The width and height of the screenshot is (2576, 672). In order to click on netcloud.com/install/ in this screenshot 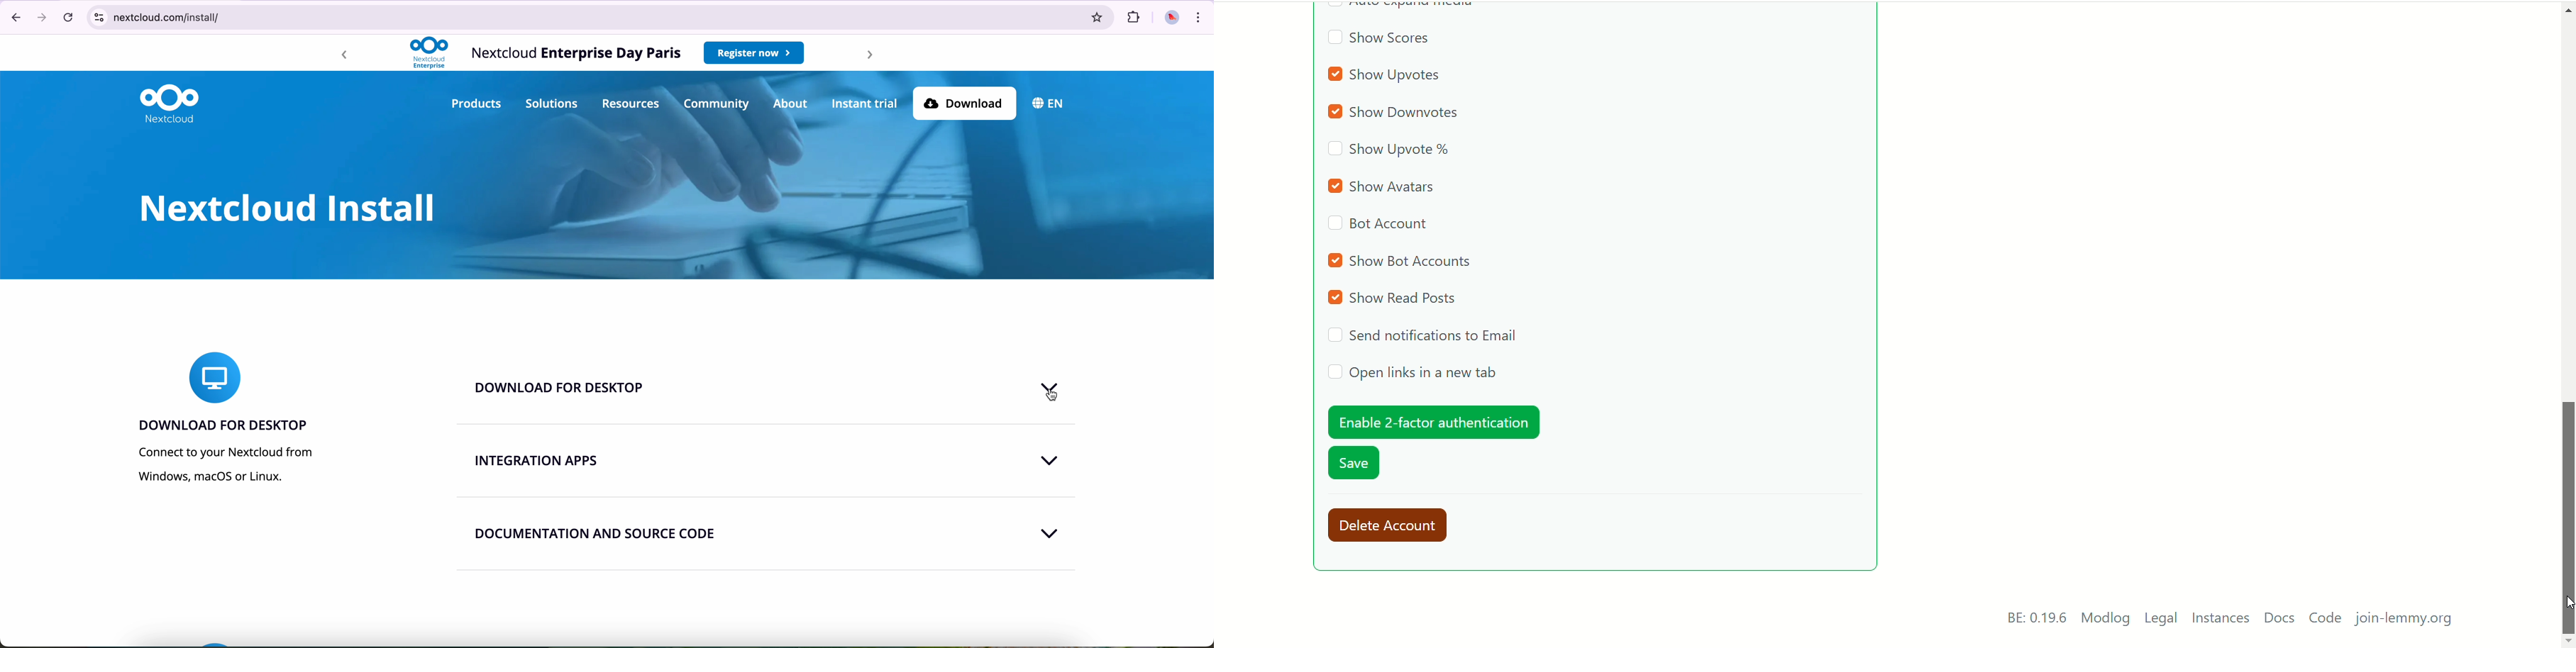, I will do `click(587, 17)`.